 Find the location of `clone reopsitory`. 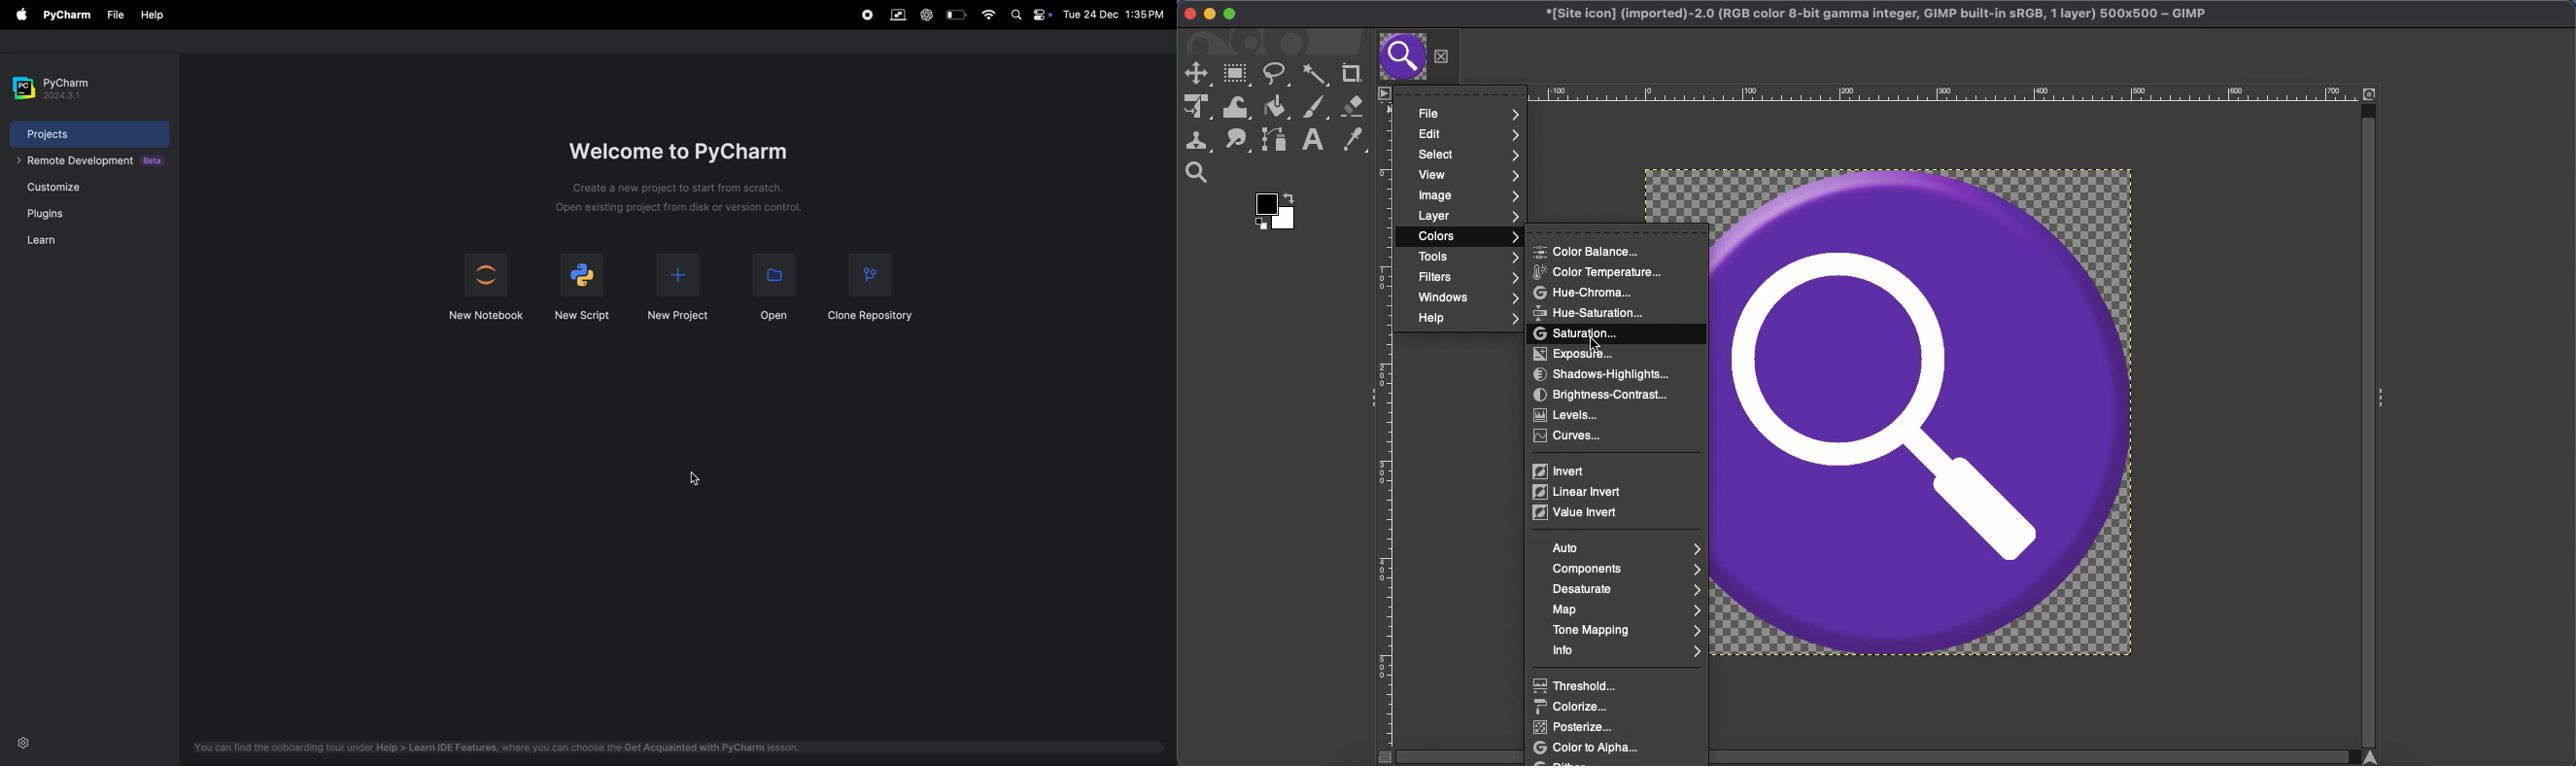

clone reopsitory is located at coordinates (871, 287).